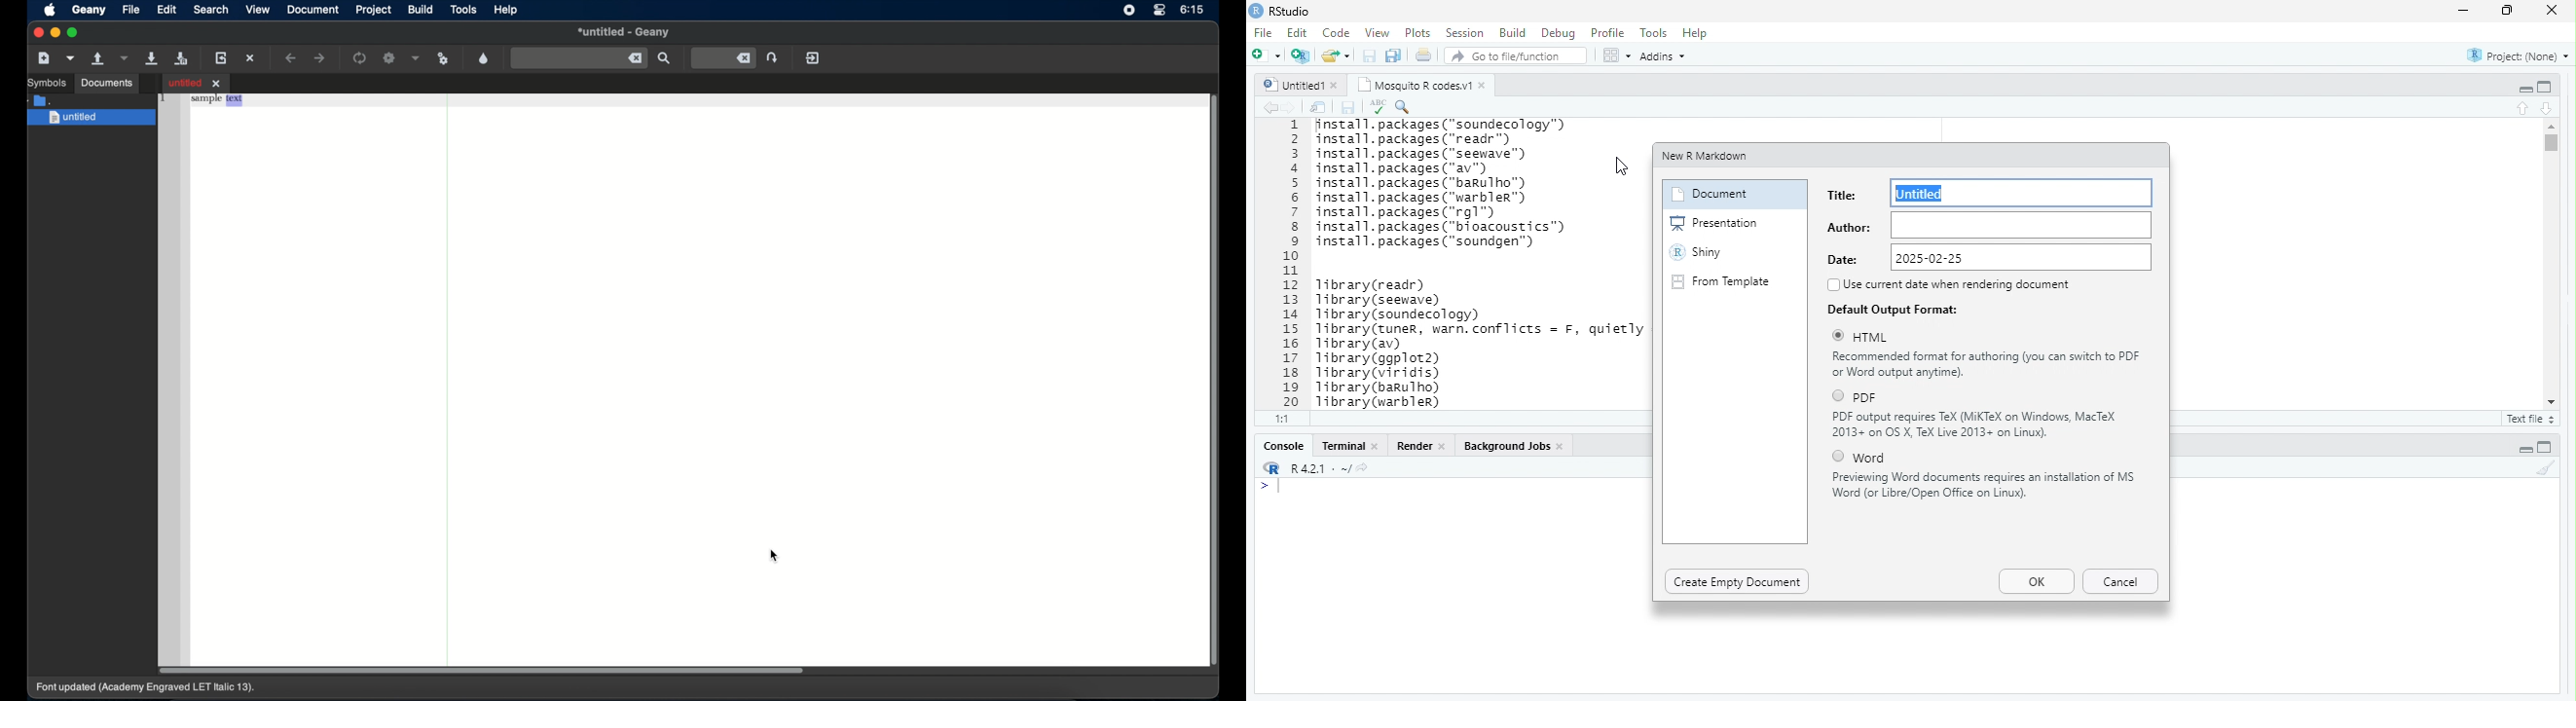  What do you see at coordinates (1268, 55) in the screenshot?
I see `open file` at bounding box center [1268, 55].